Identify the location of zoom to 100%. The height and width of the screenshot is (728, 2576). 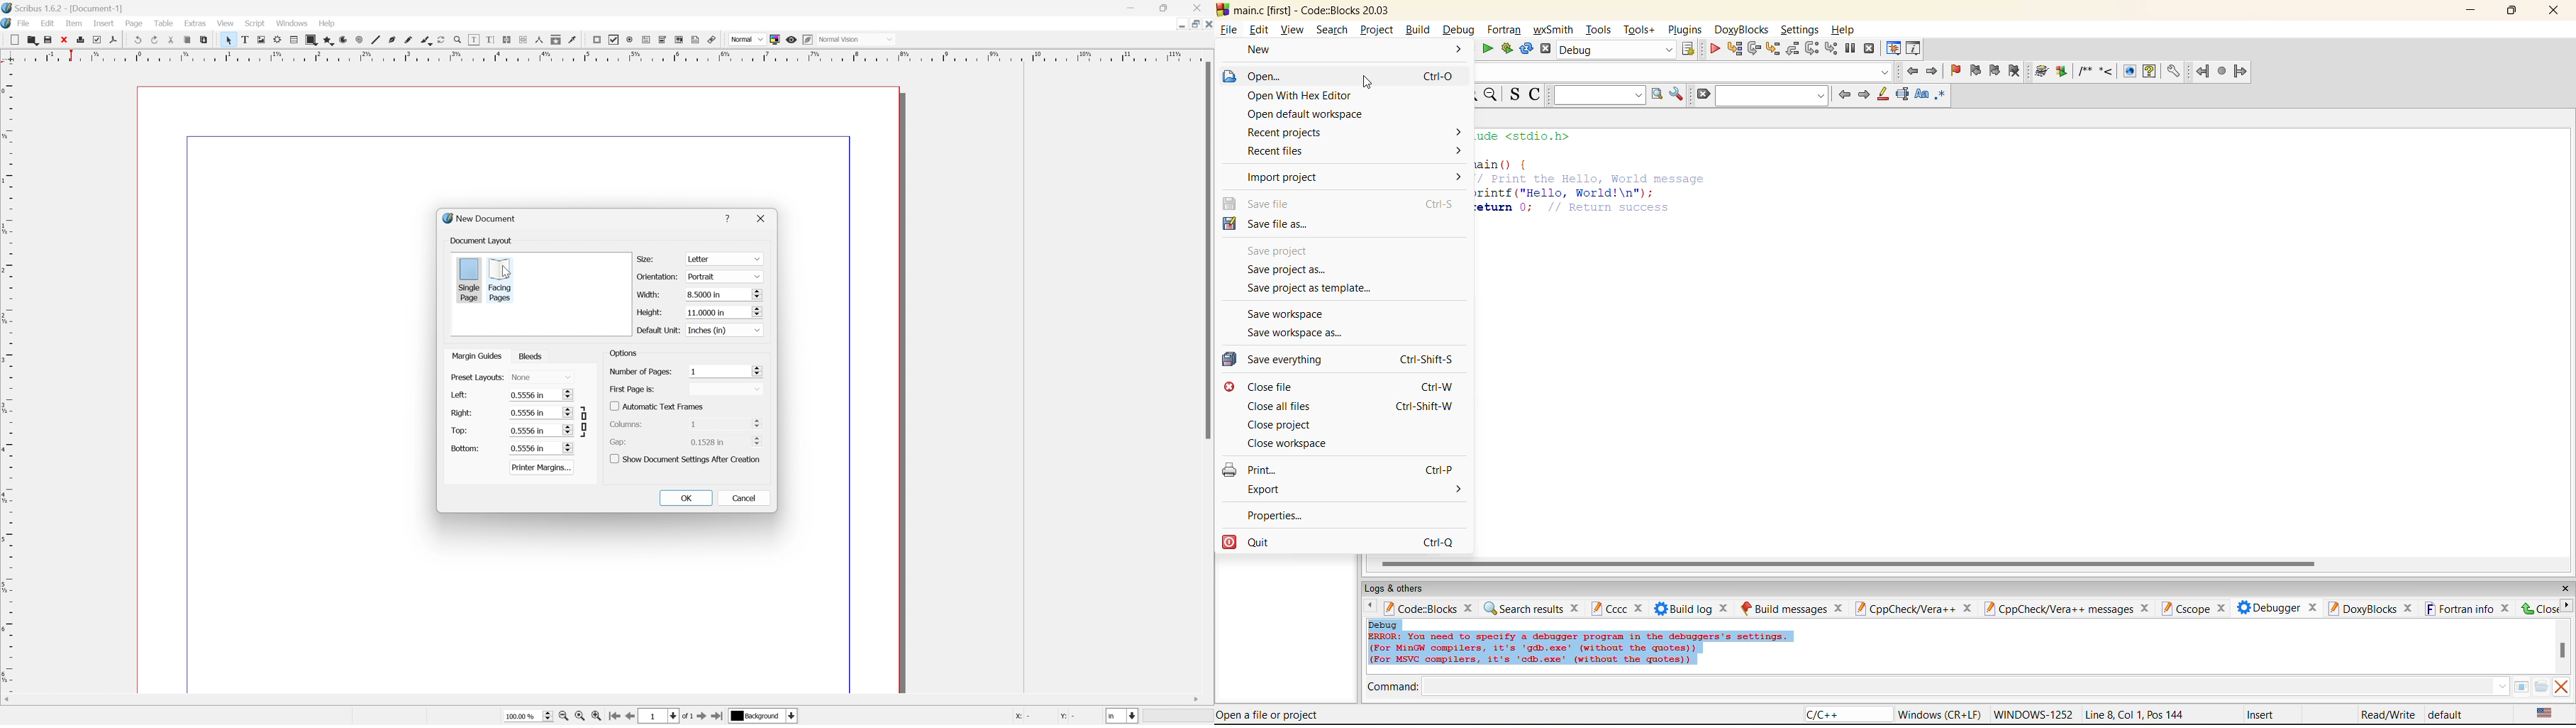
(582, 717).